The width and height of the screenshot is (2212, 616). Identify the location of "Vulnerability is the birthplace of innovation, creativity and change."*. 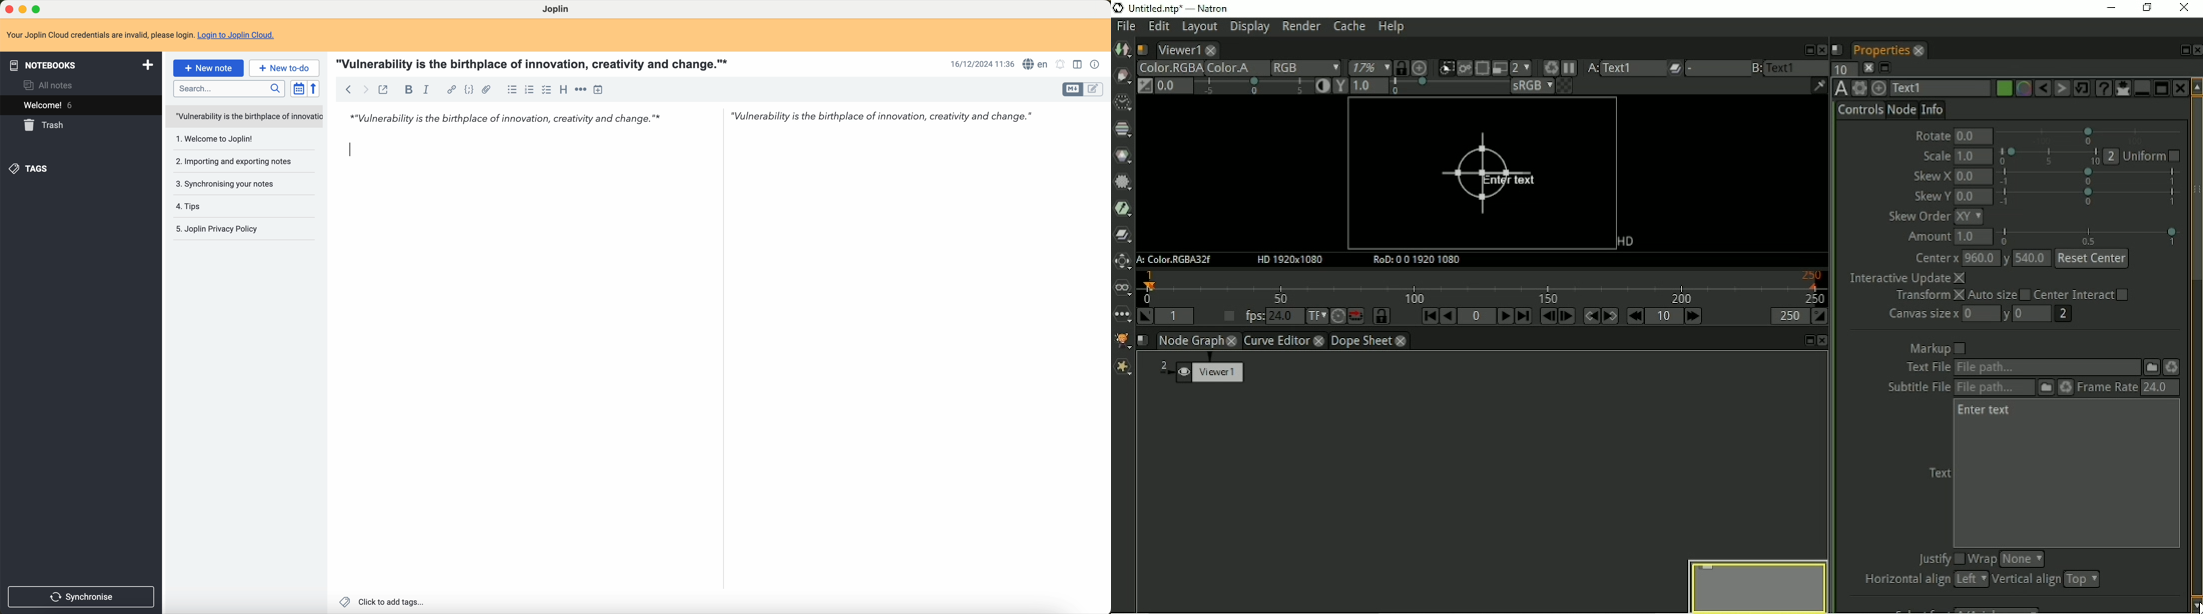
(535, 63).